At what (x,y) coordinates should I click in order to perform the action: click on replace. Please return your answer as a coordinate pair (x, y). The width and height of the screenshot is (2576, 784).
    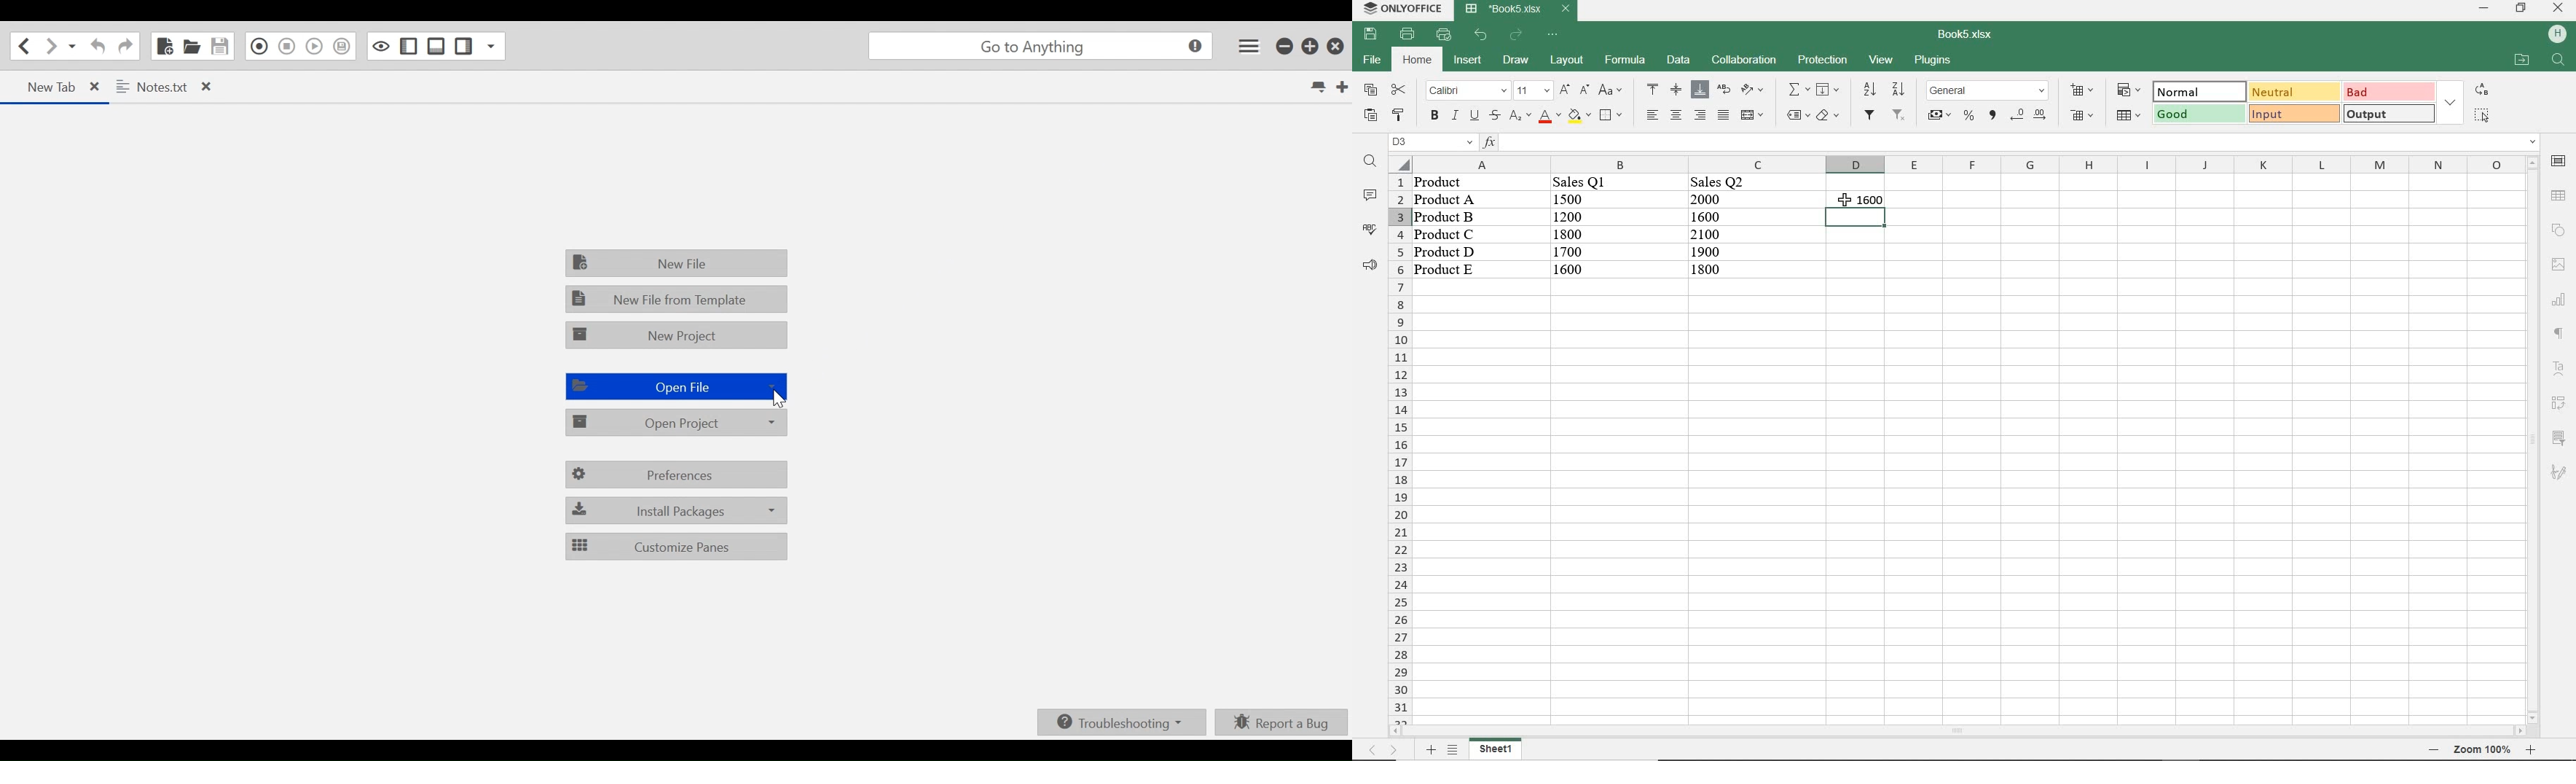
    Looking at the image, I should click on (2483, 91).